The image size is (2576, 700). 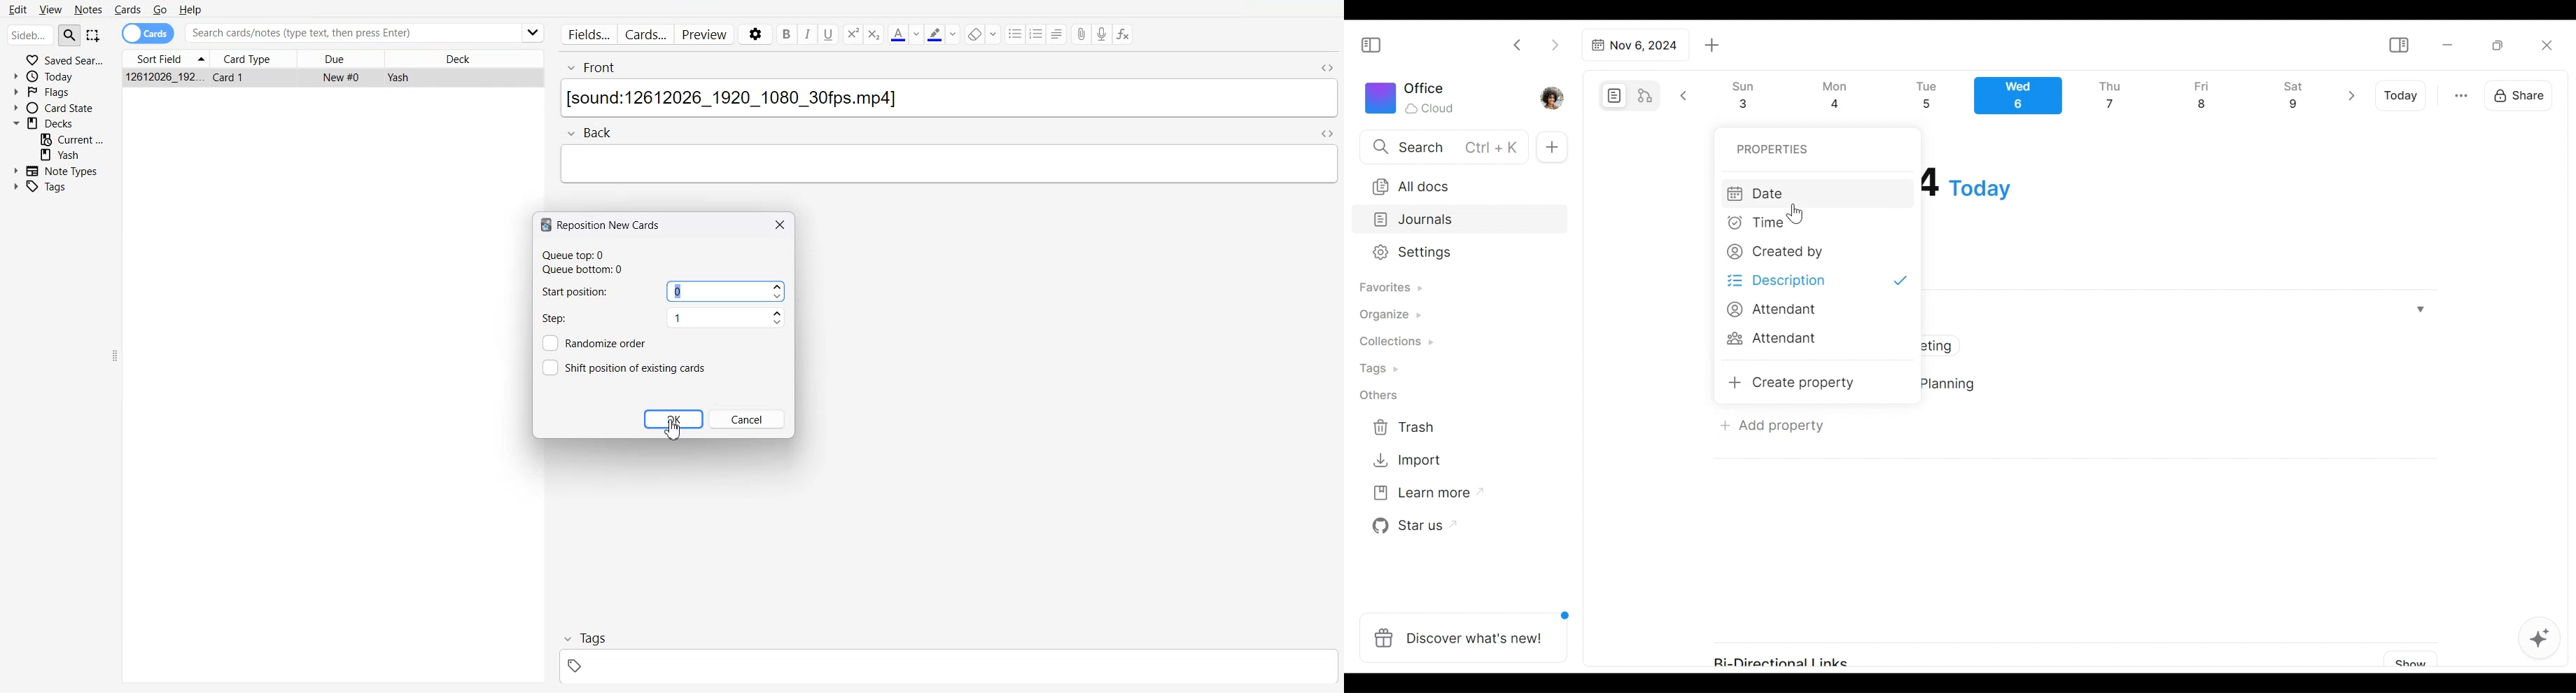 What do you see at coordinates (675, 429) in the screenshot?
I see `Cursor` at bounding box center [675, 429].